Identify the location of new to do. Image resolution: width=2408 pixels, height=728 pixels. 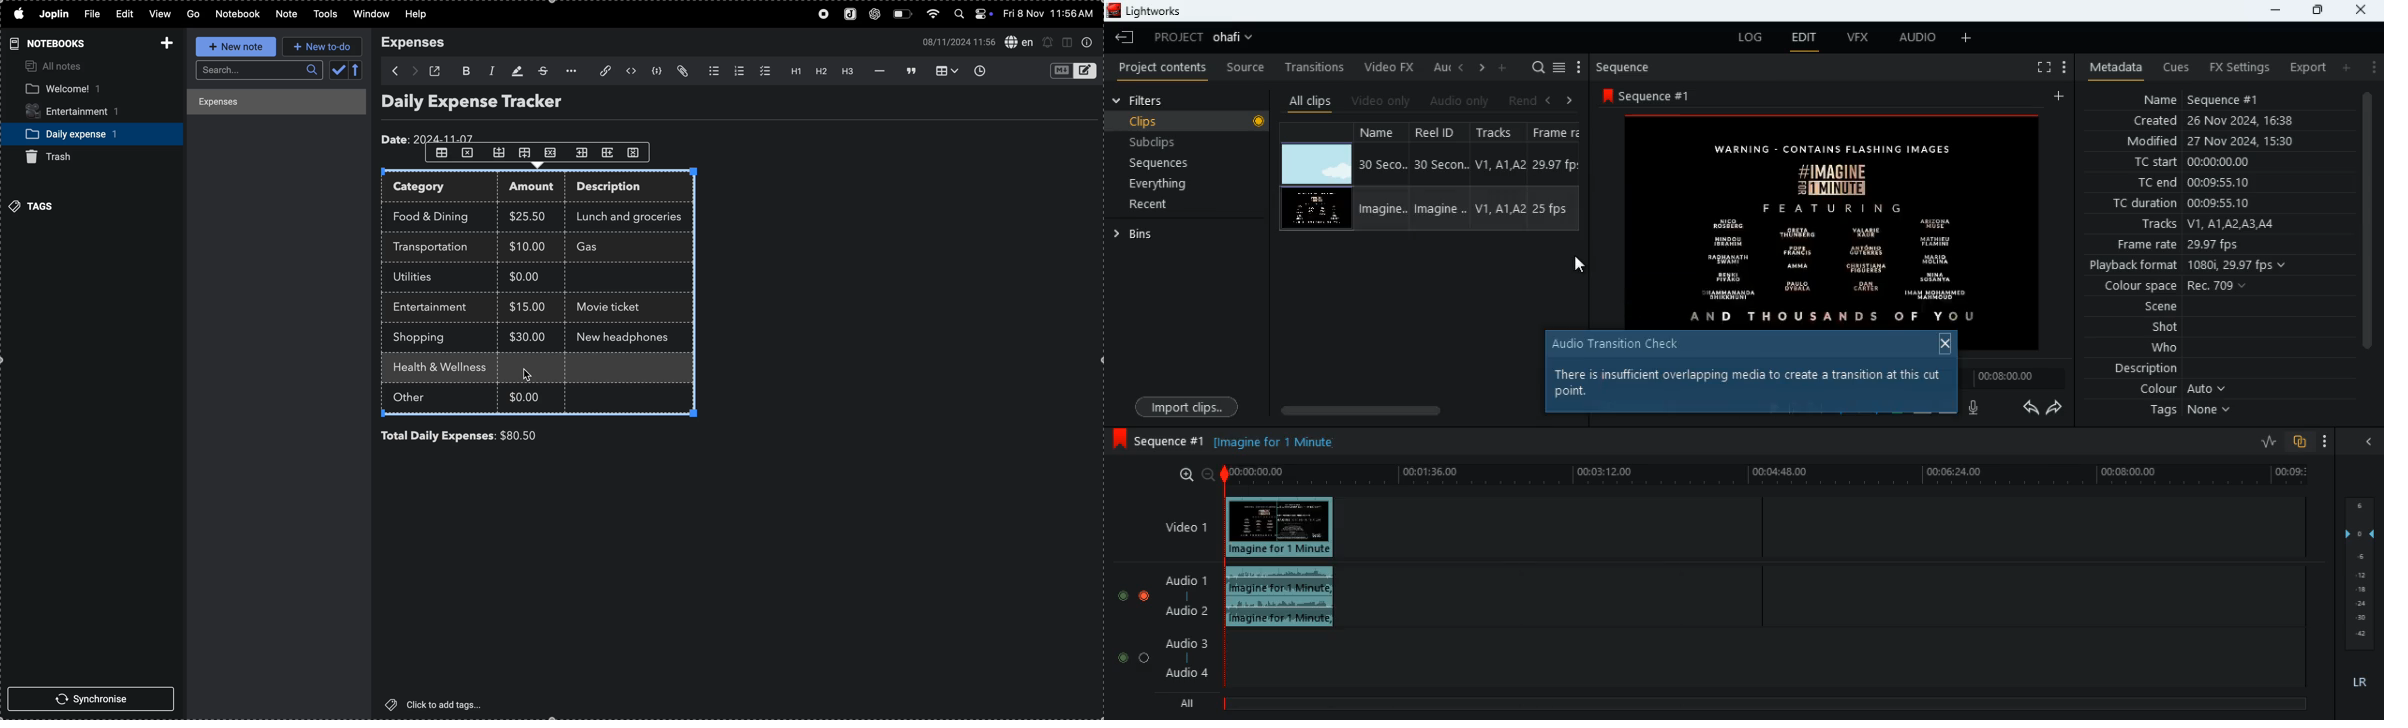
(322, 47).